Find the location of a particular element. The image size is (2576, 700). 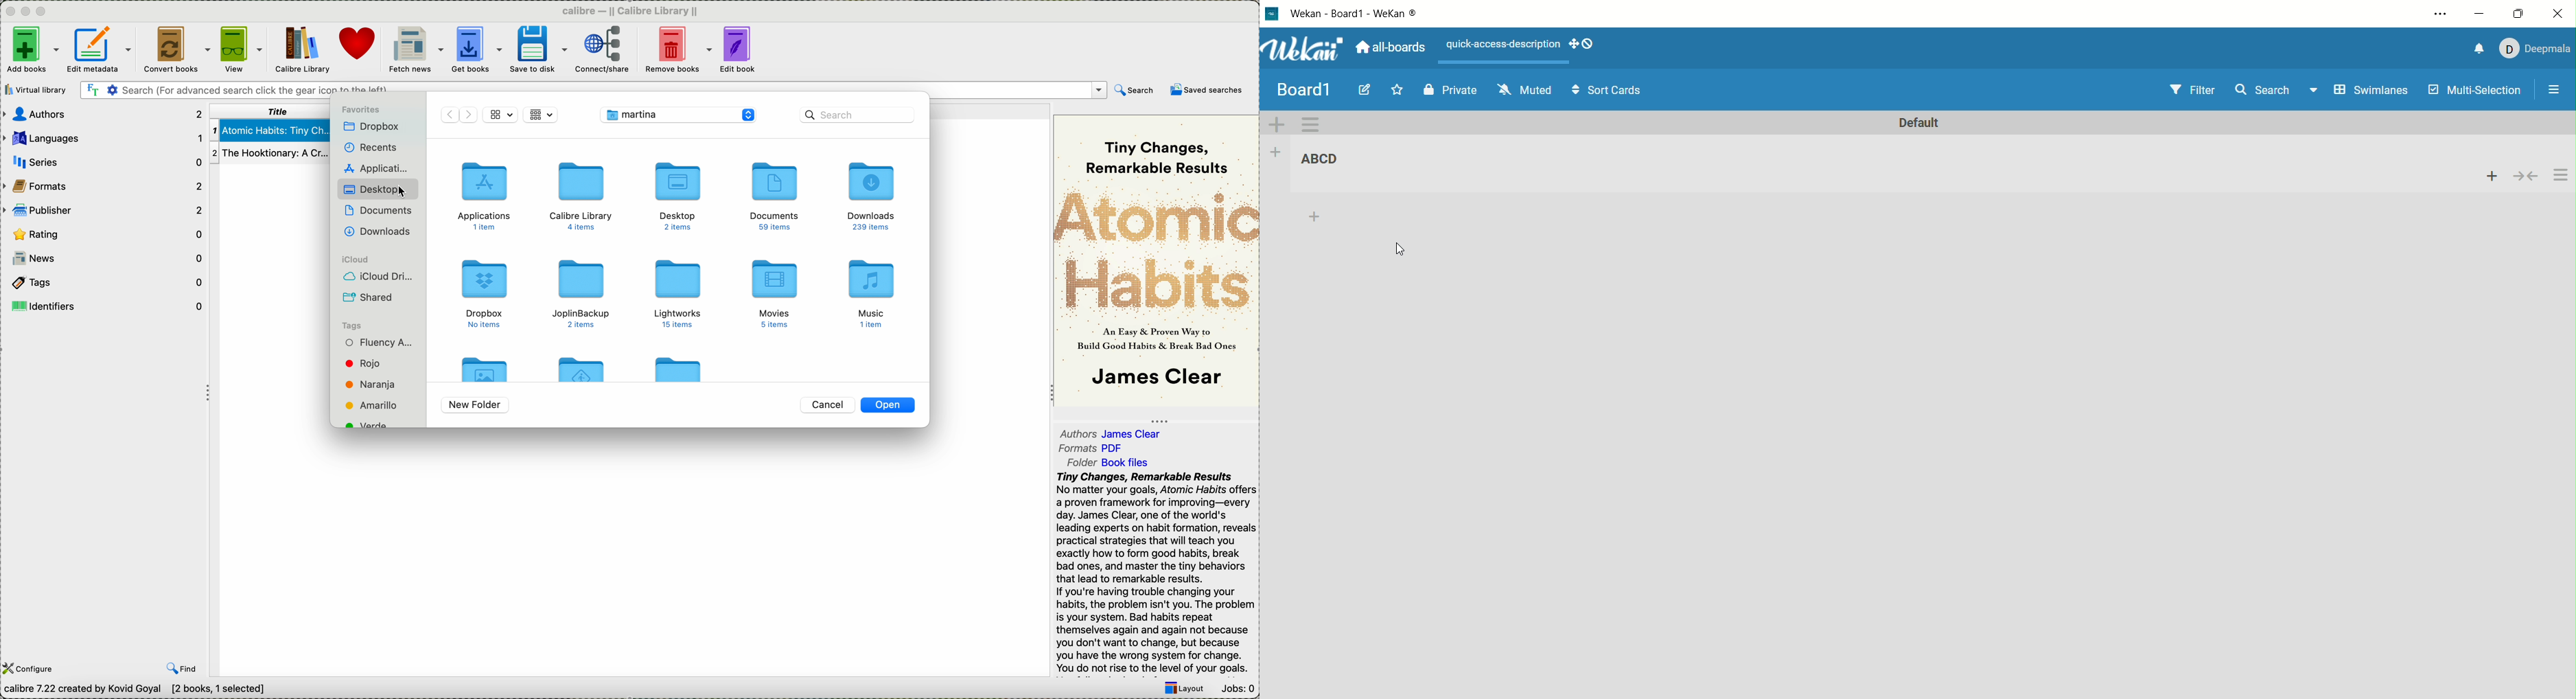

folder is located at coordinates (677, 366).